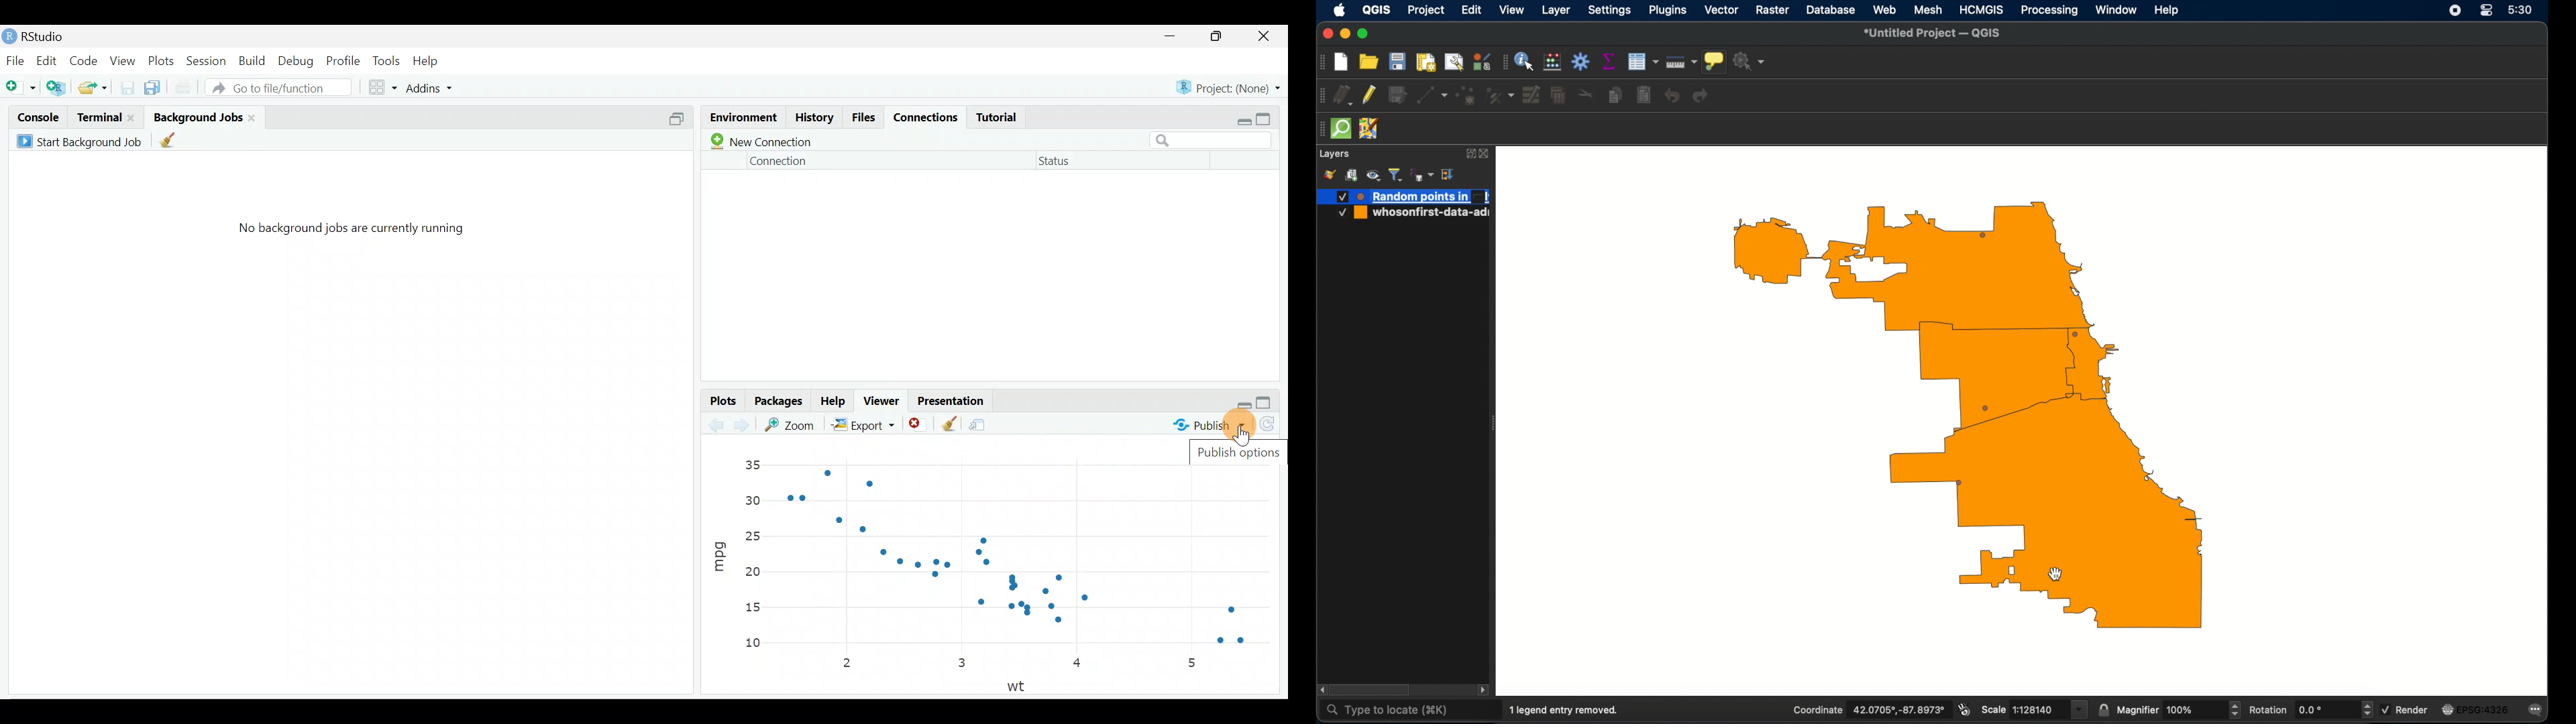 This screenshot has width=2576, height=728. What do you see at coordinates (82, 139) in the screenshot?
I see `Start background job` at bounding box center [82, 139].